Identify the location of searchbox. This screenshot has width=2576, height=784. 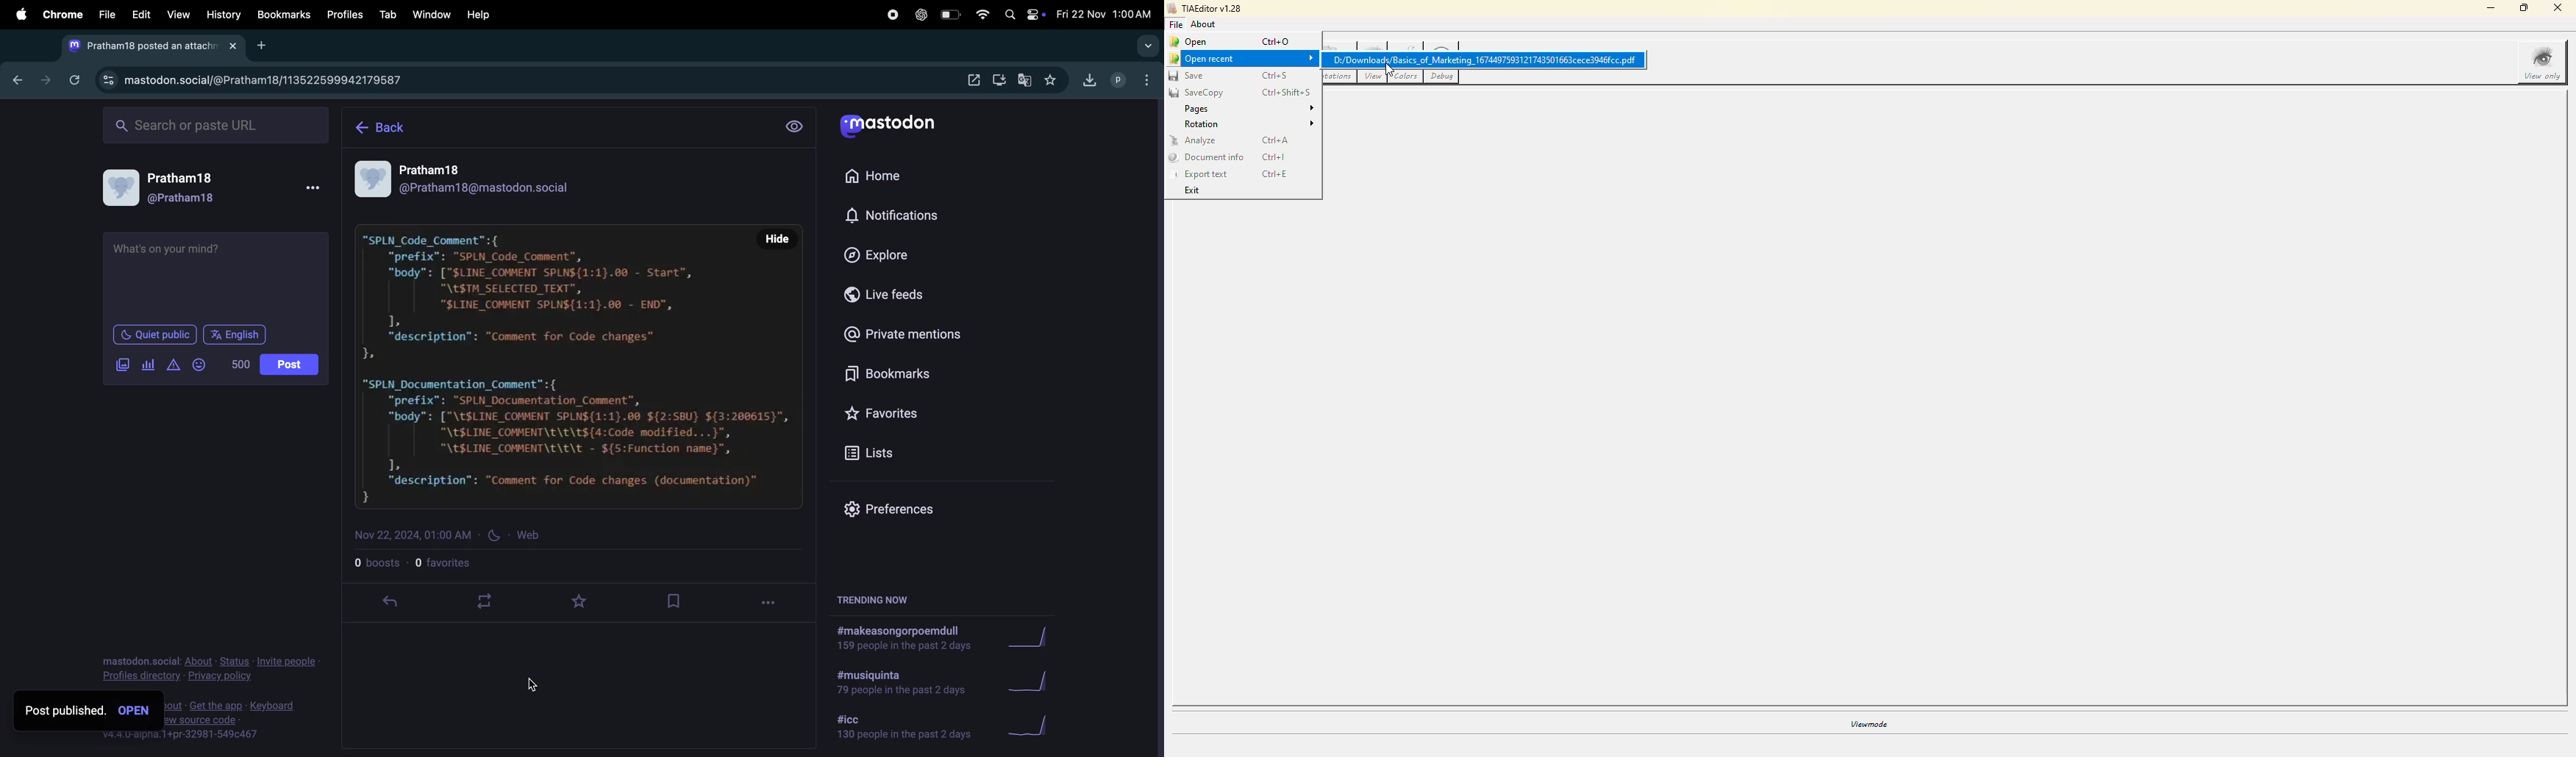
(223, 126).